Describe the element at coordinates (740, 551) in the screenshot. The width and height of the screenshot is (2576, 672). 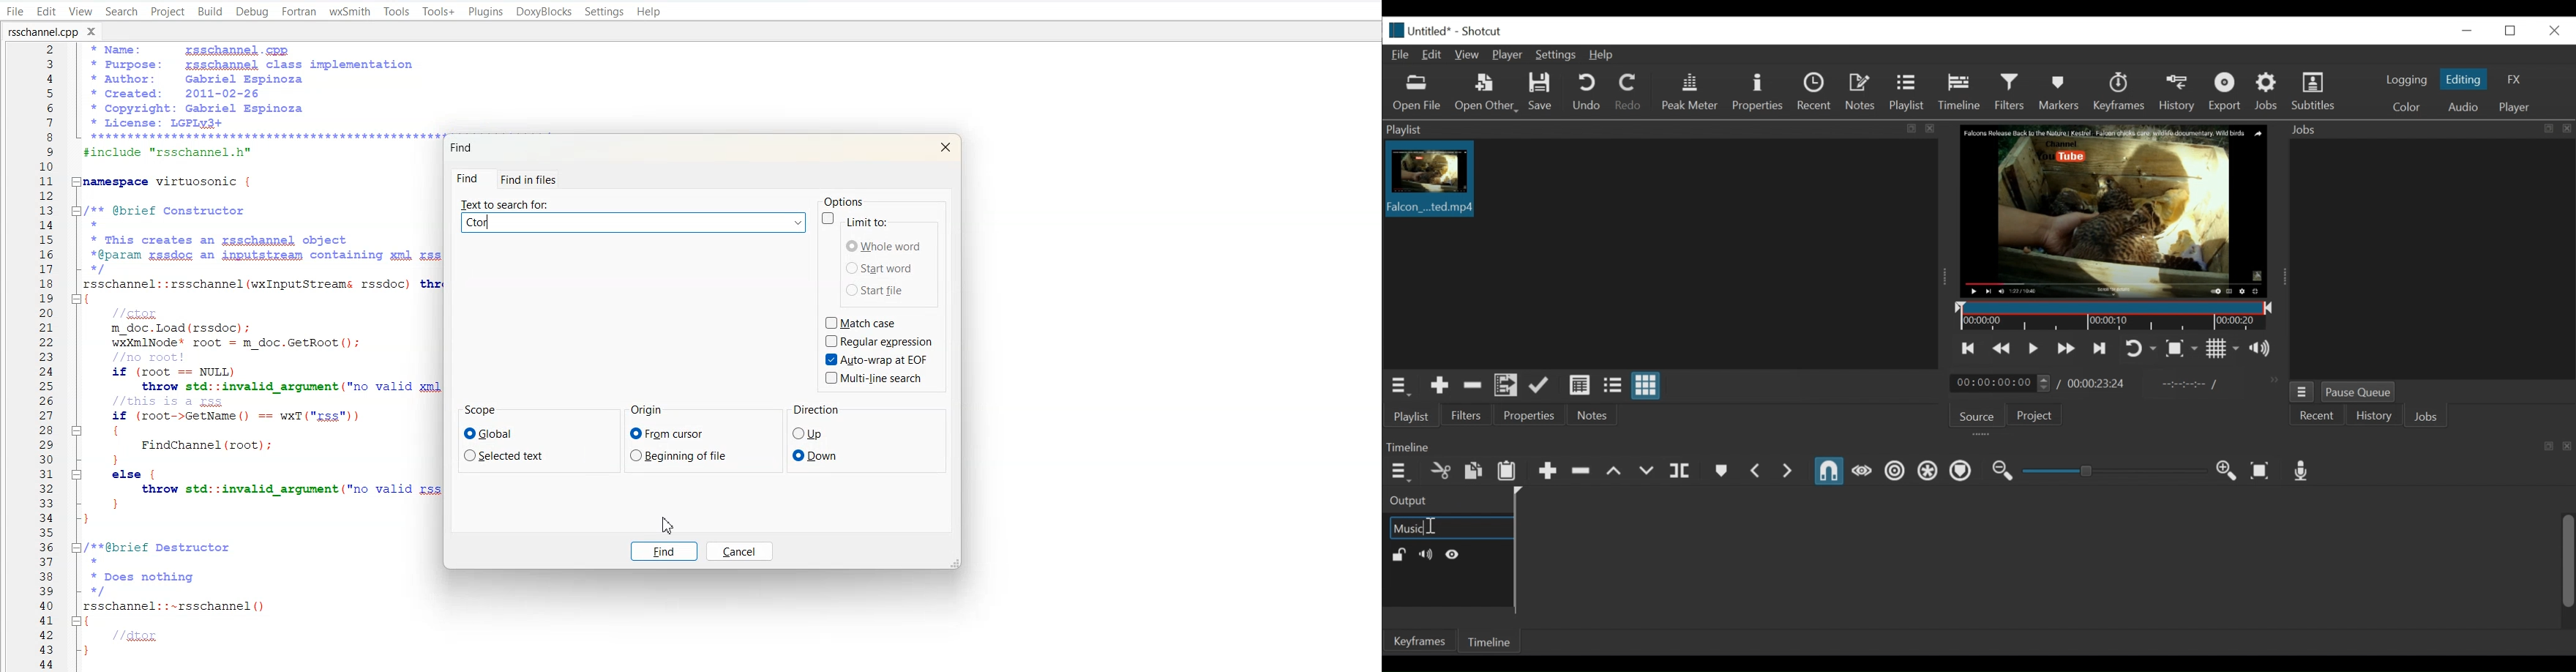
I see `Cancel` at that location.